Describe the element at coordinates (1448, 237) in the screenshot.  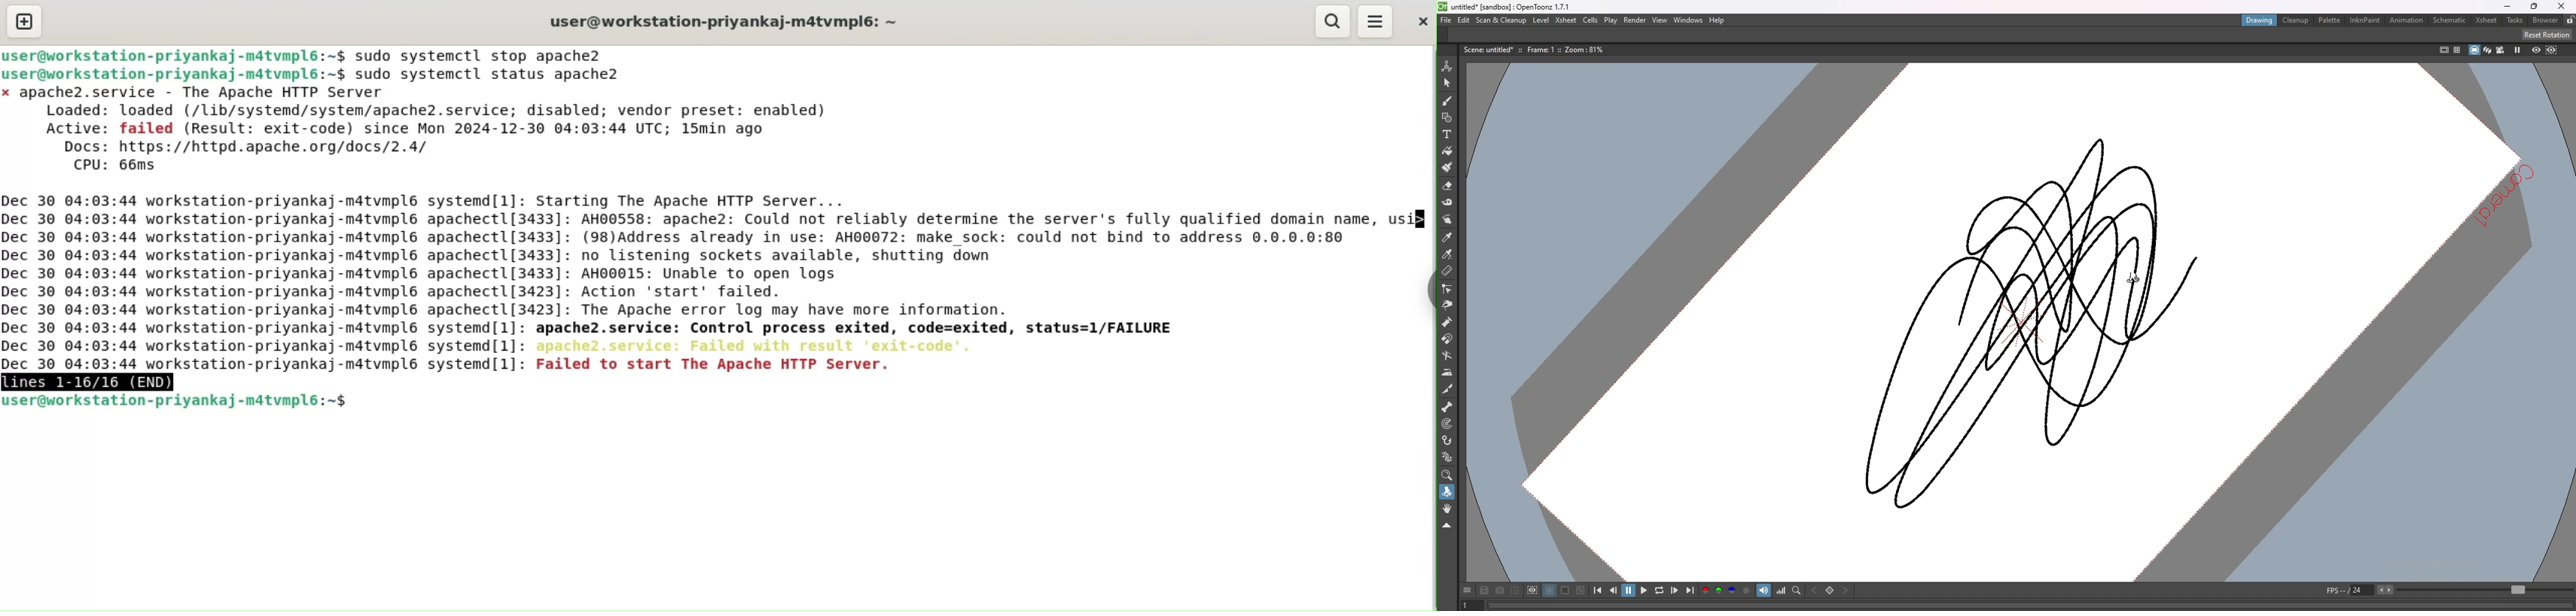
I see `style picker` at that location.